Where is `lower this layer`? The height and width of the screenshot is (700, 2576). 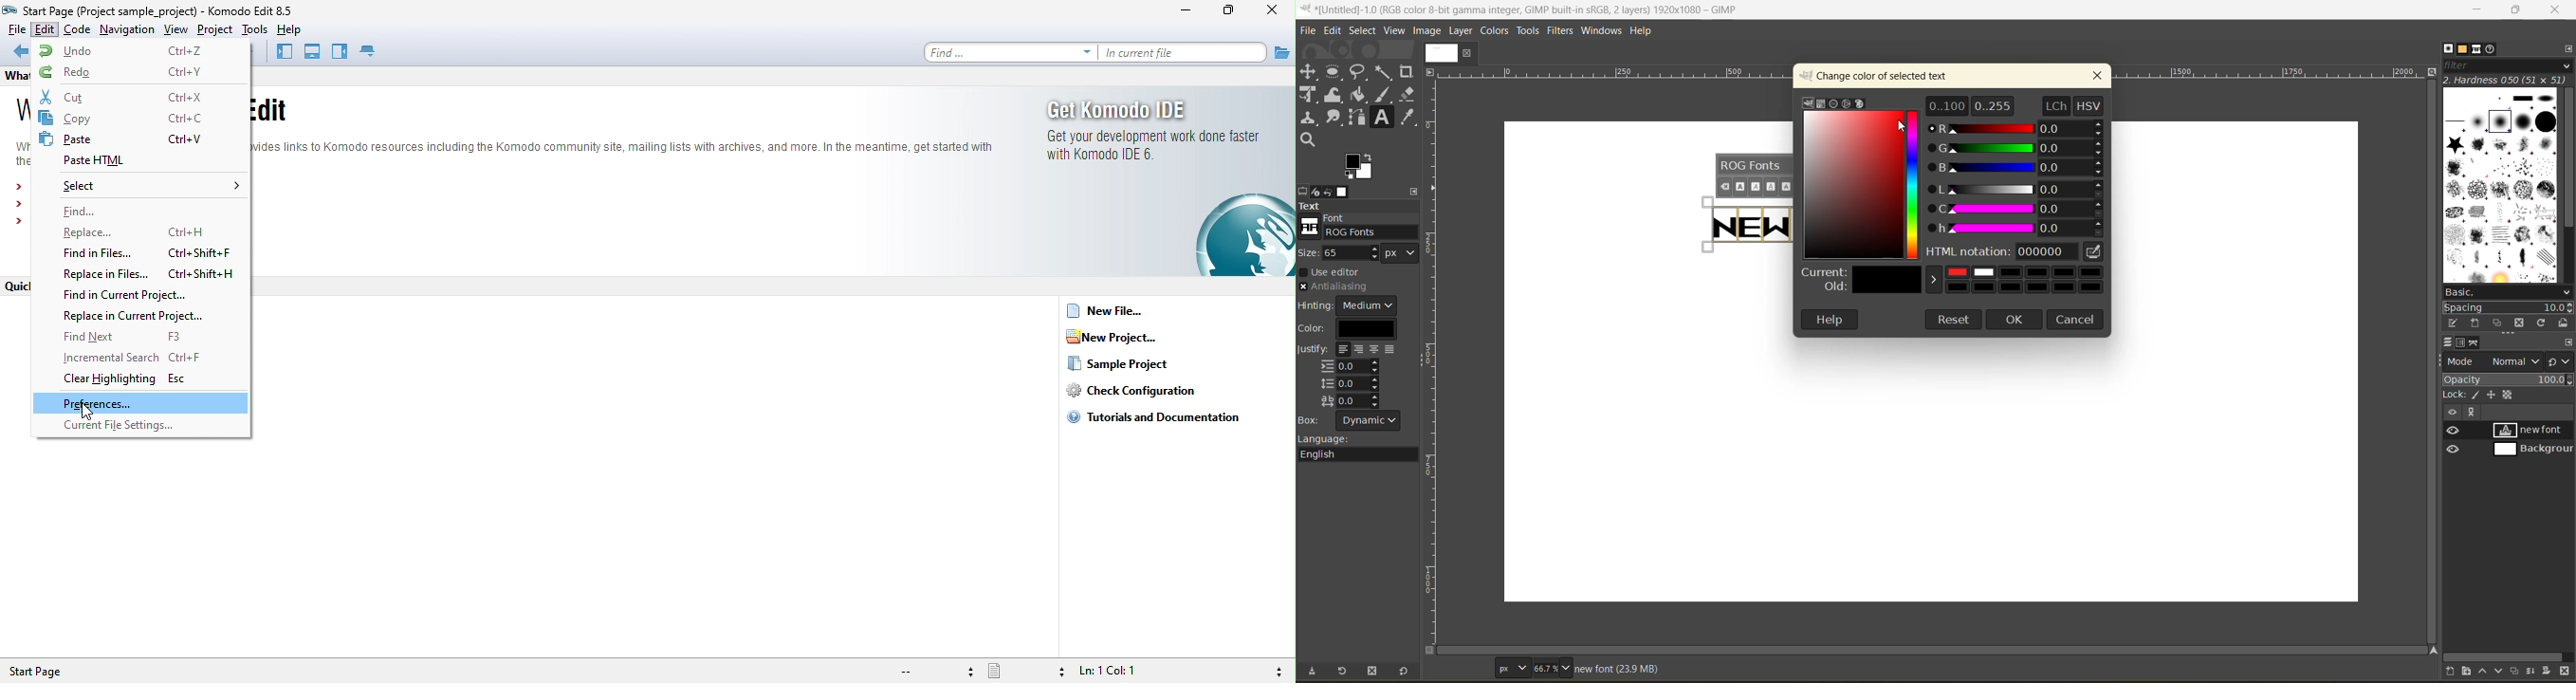 lower this layer is located at coordinates (2501, 670).